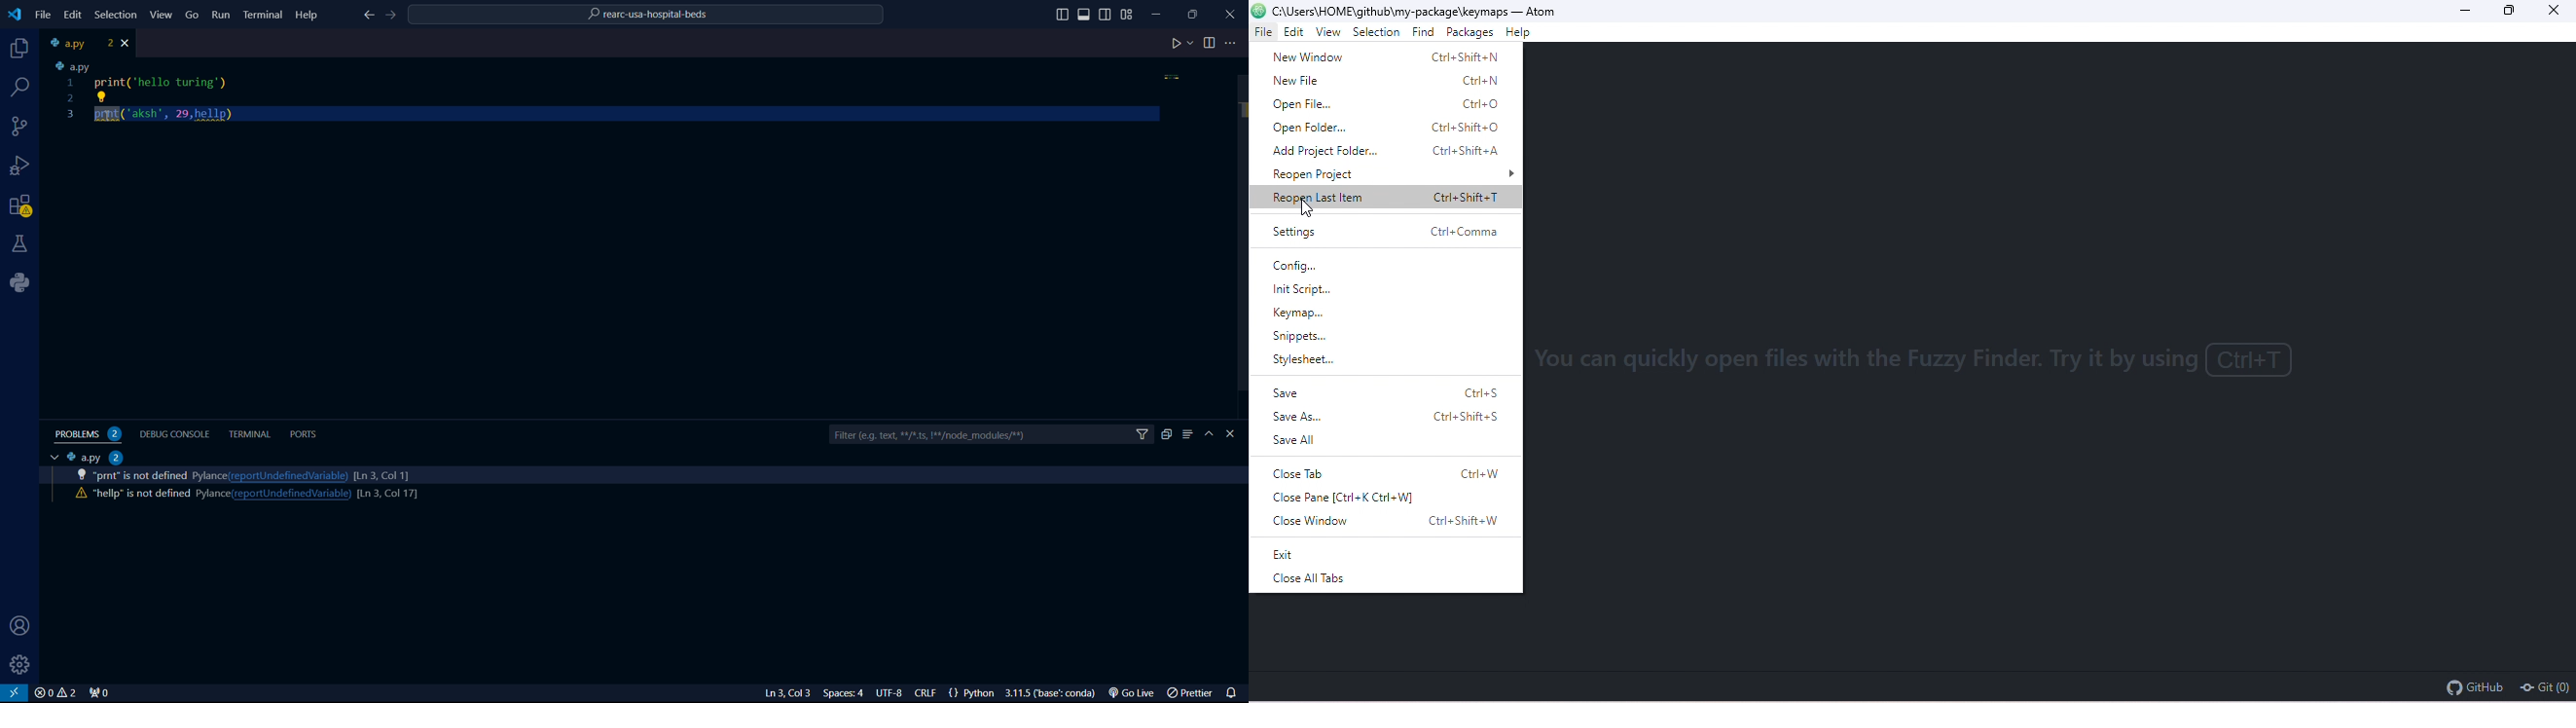  Describe the element at coordinates (20, 126) in the screenshot. I see `connections` at that location.